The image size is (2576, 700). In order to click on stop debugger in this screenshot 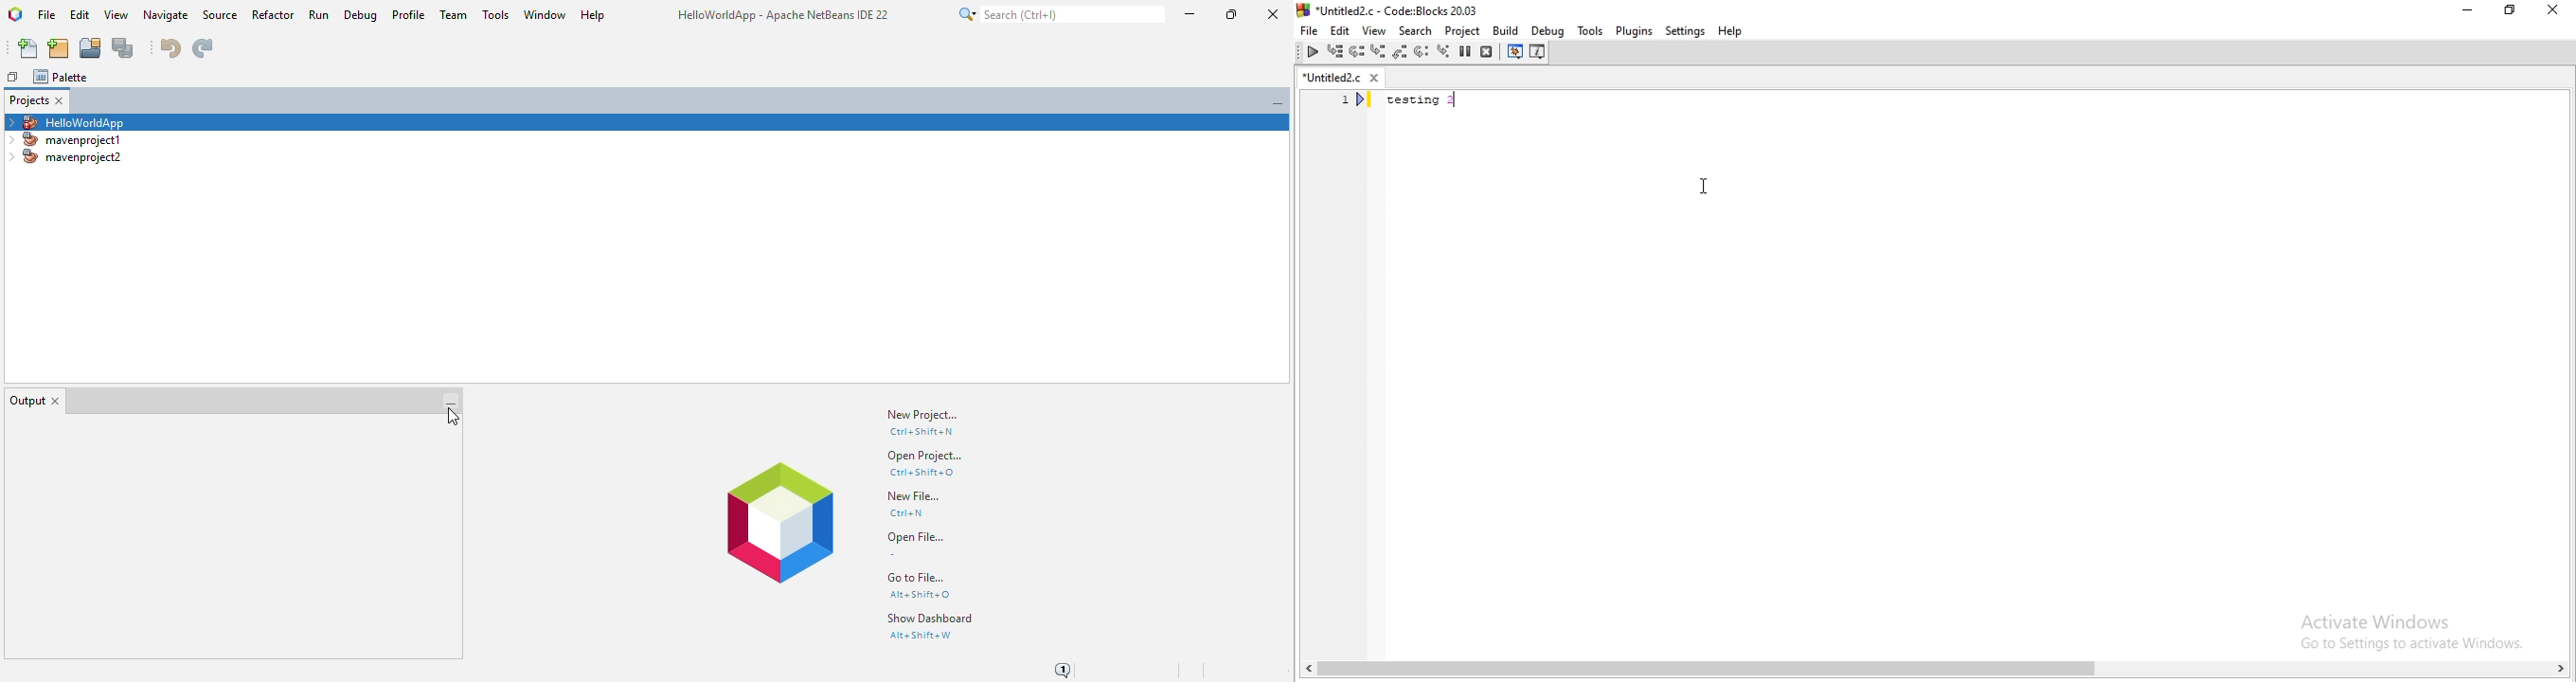, I will do `click(1487, 52)`.